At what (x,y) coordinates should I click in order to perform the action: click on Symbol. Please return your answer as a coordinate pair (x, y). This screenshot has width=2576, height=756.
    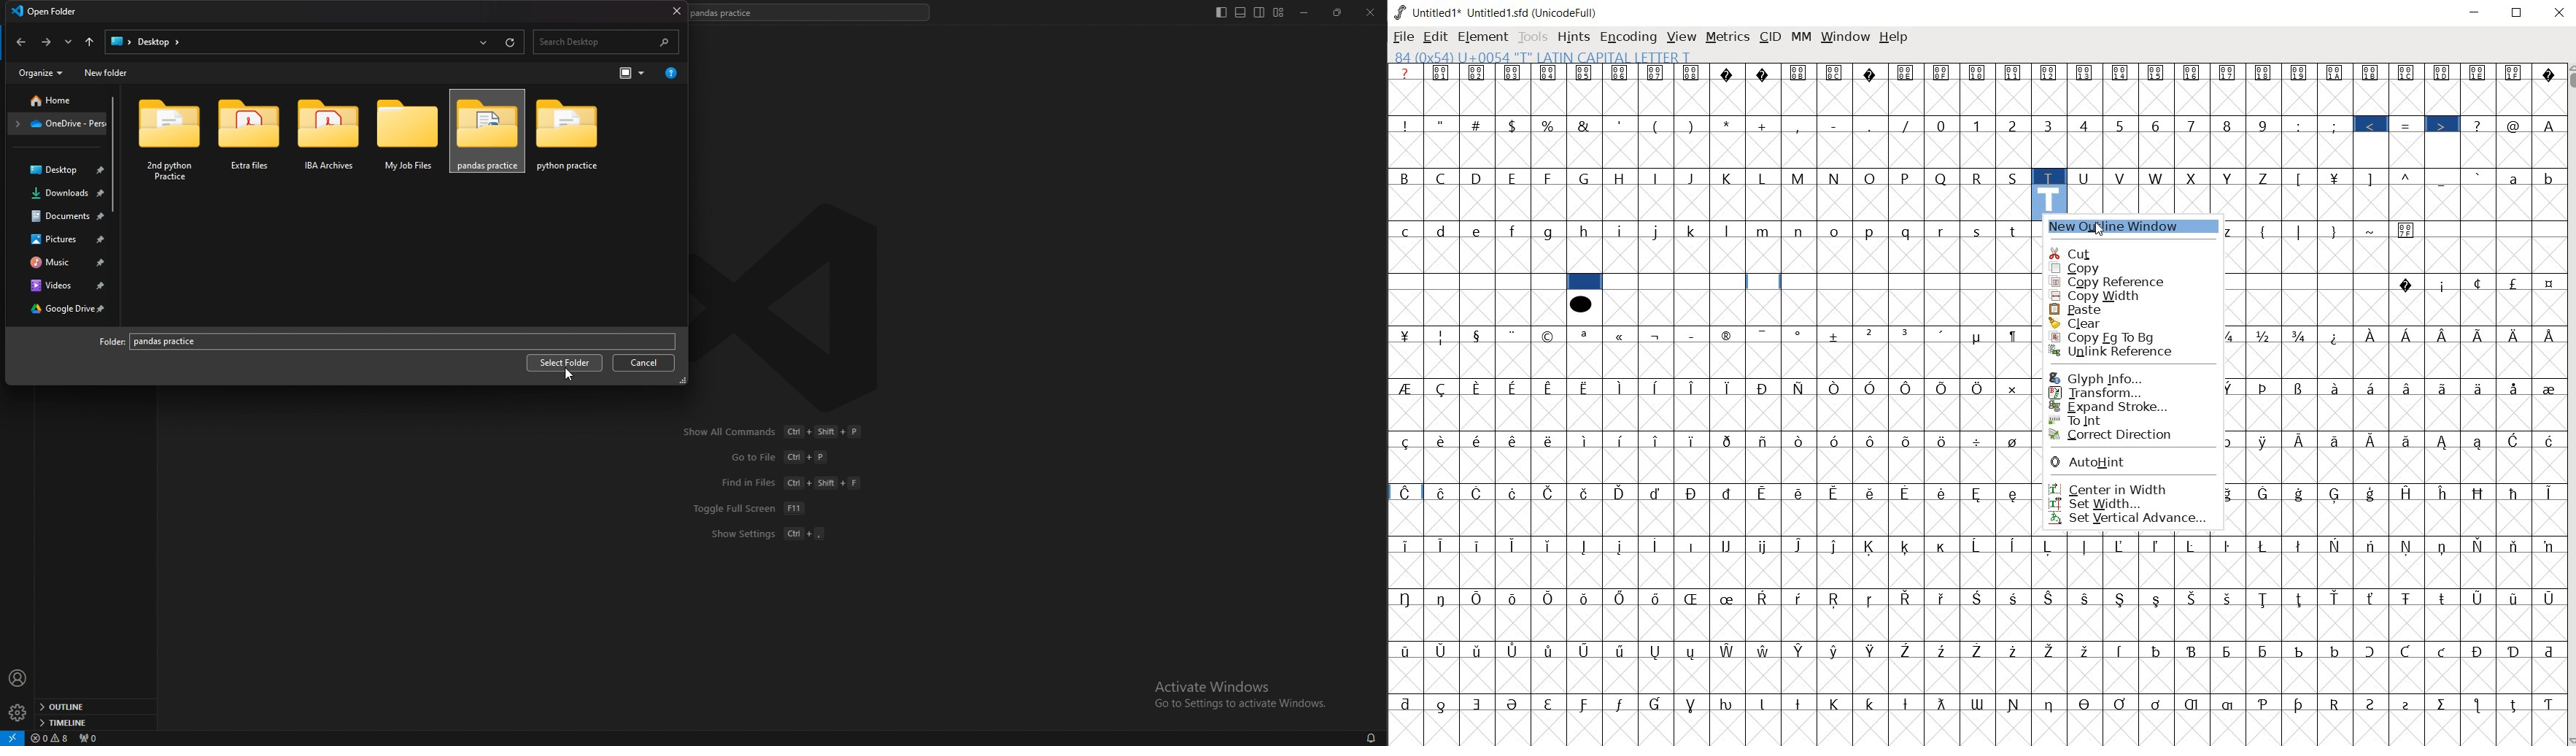
    Looking at the image, I should click on (1693, 546).